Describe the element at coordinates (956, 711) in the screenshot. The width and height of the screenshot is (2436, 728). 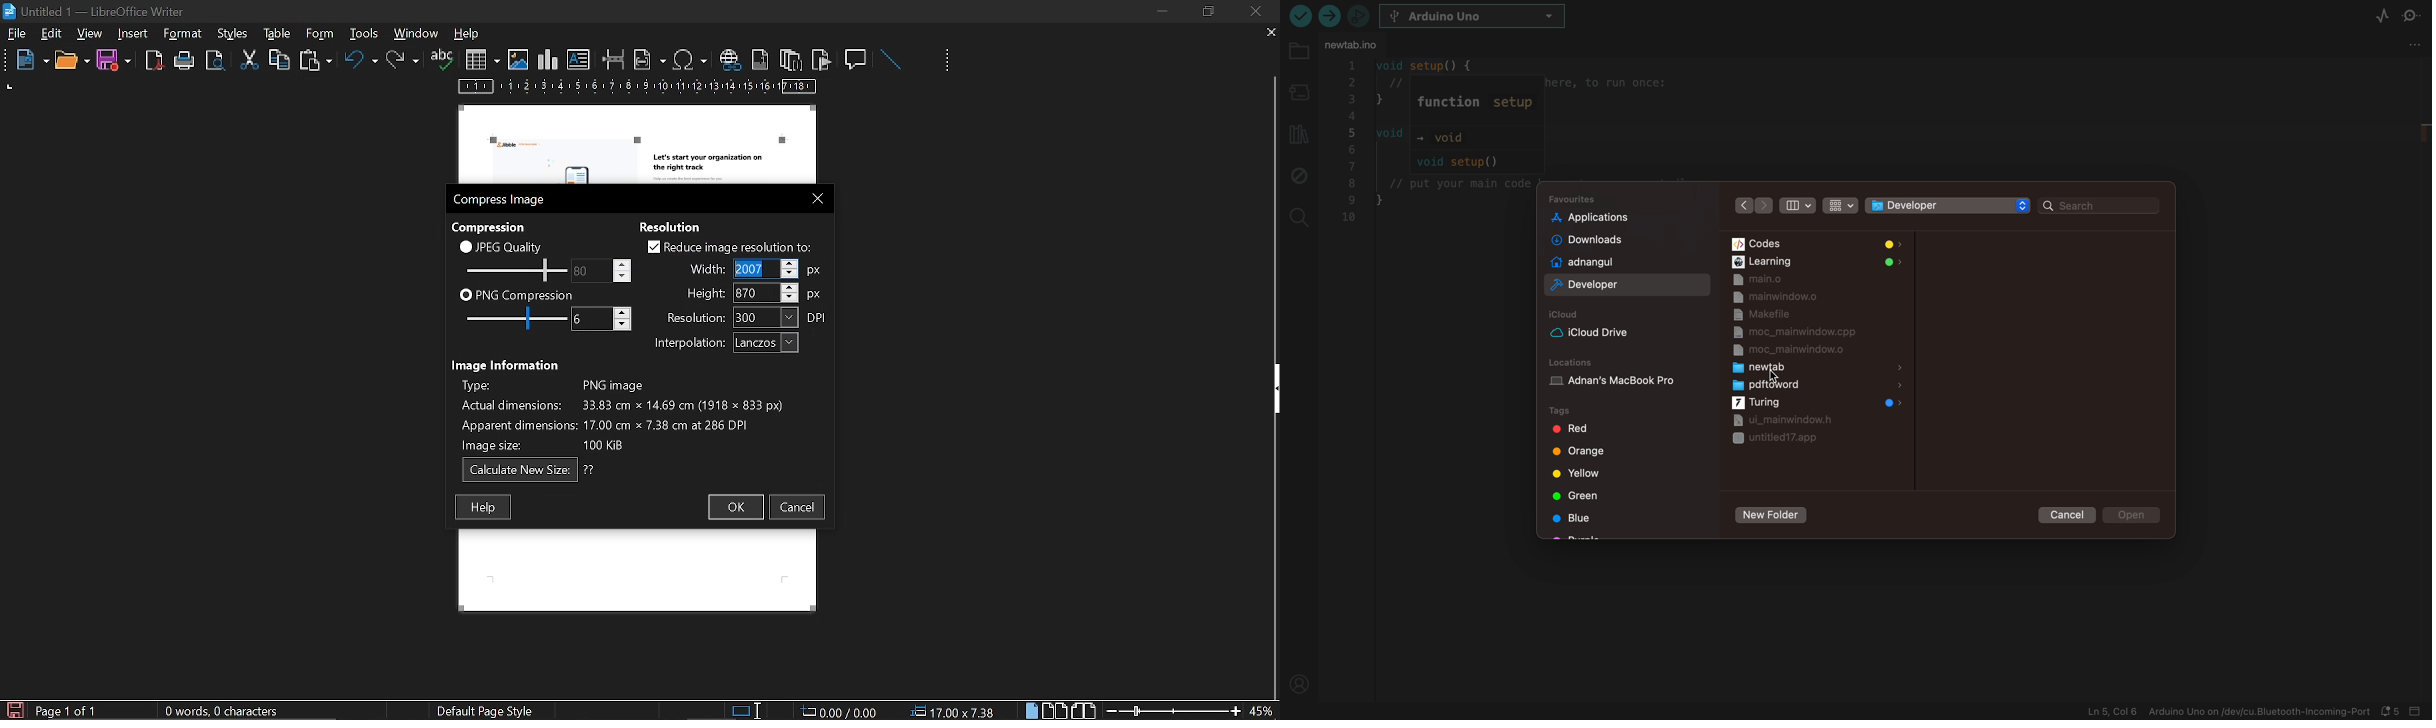
I see `position` at that location.